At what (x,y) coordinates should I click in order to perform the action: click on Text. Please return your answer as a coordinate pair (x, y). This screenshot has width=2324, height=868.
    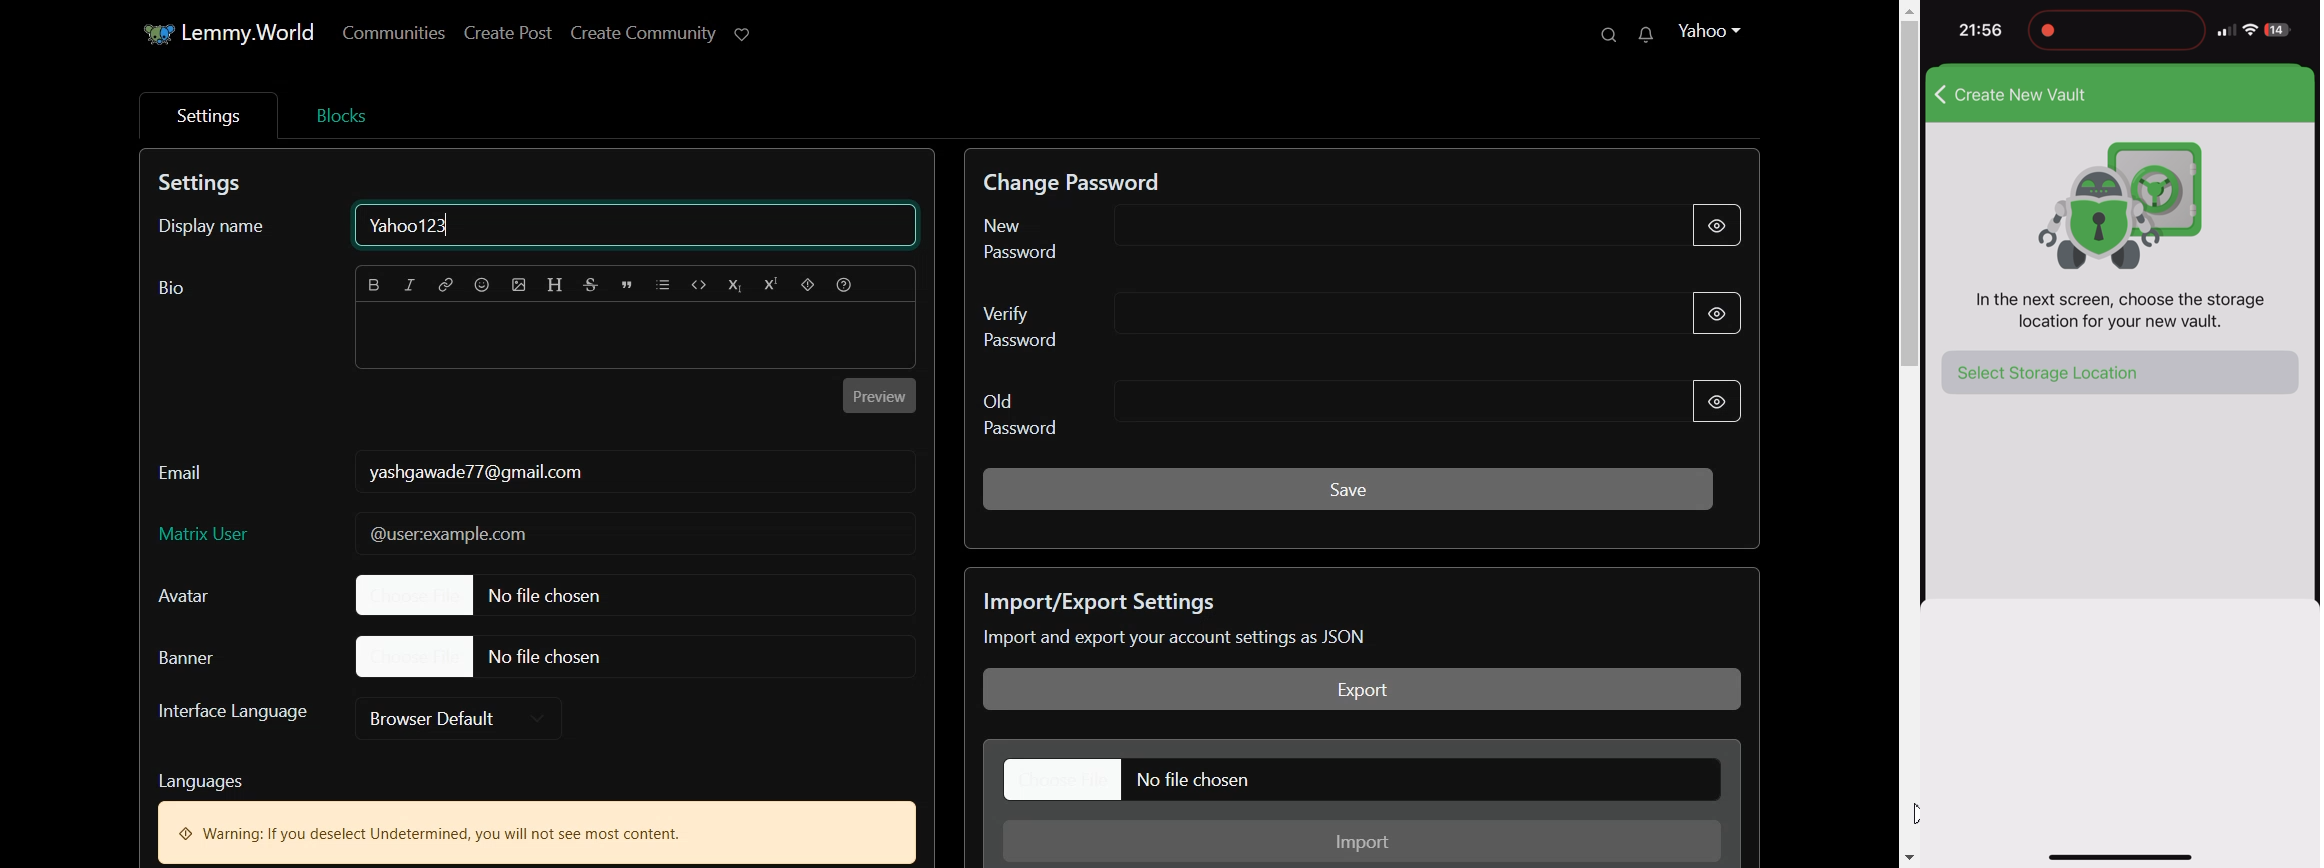
    Looking at the image, I should click on (205, 185).